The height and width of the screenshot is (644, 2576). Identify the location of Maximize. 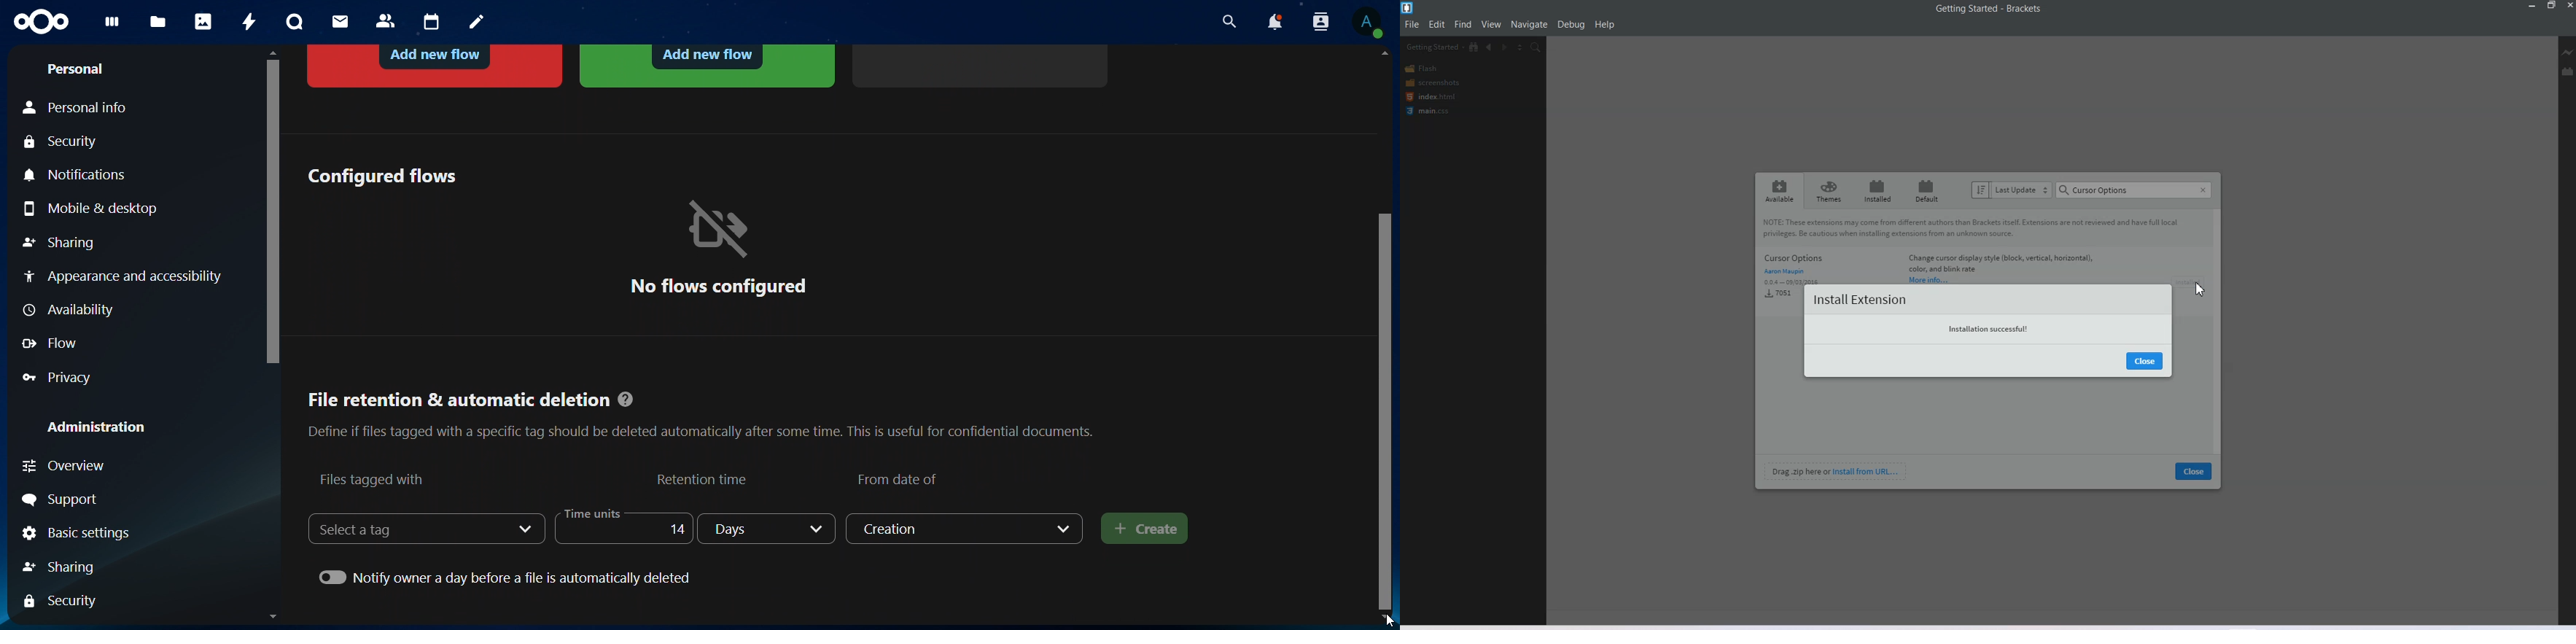
(2552, 6).